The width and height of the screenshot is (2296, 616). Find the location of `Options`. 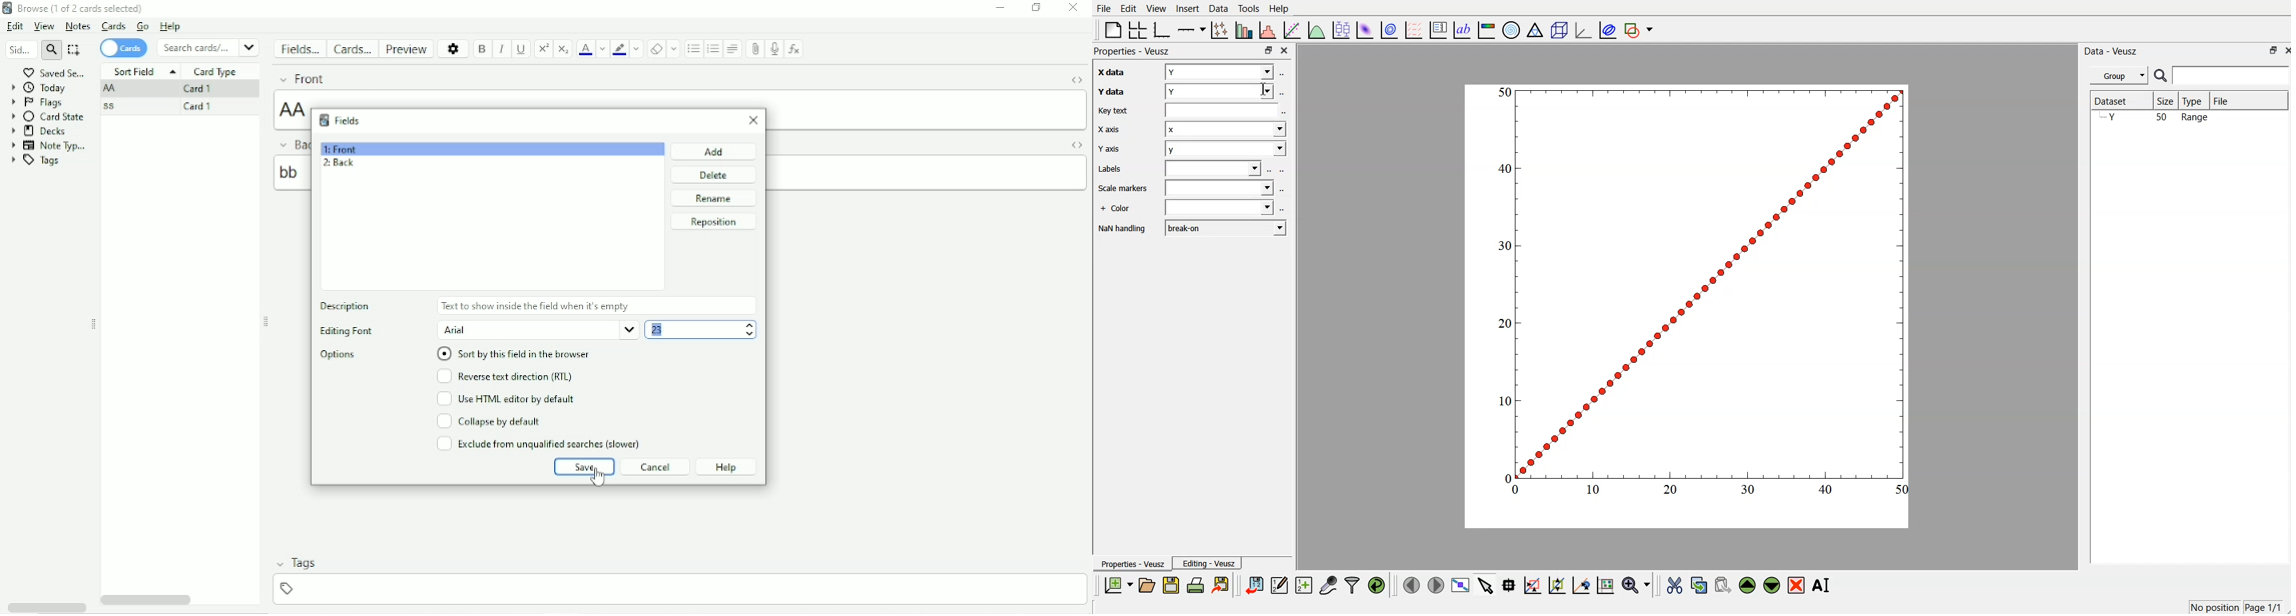

Options is located at coordinates (452, 48).